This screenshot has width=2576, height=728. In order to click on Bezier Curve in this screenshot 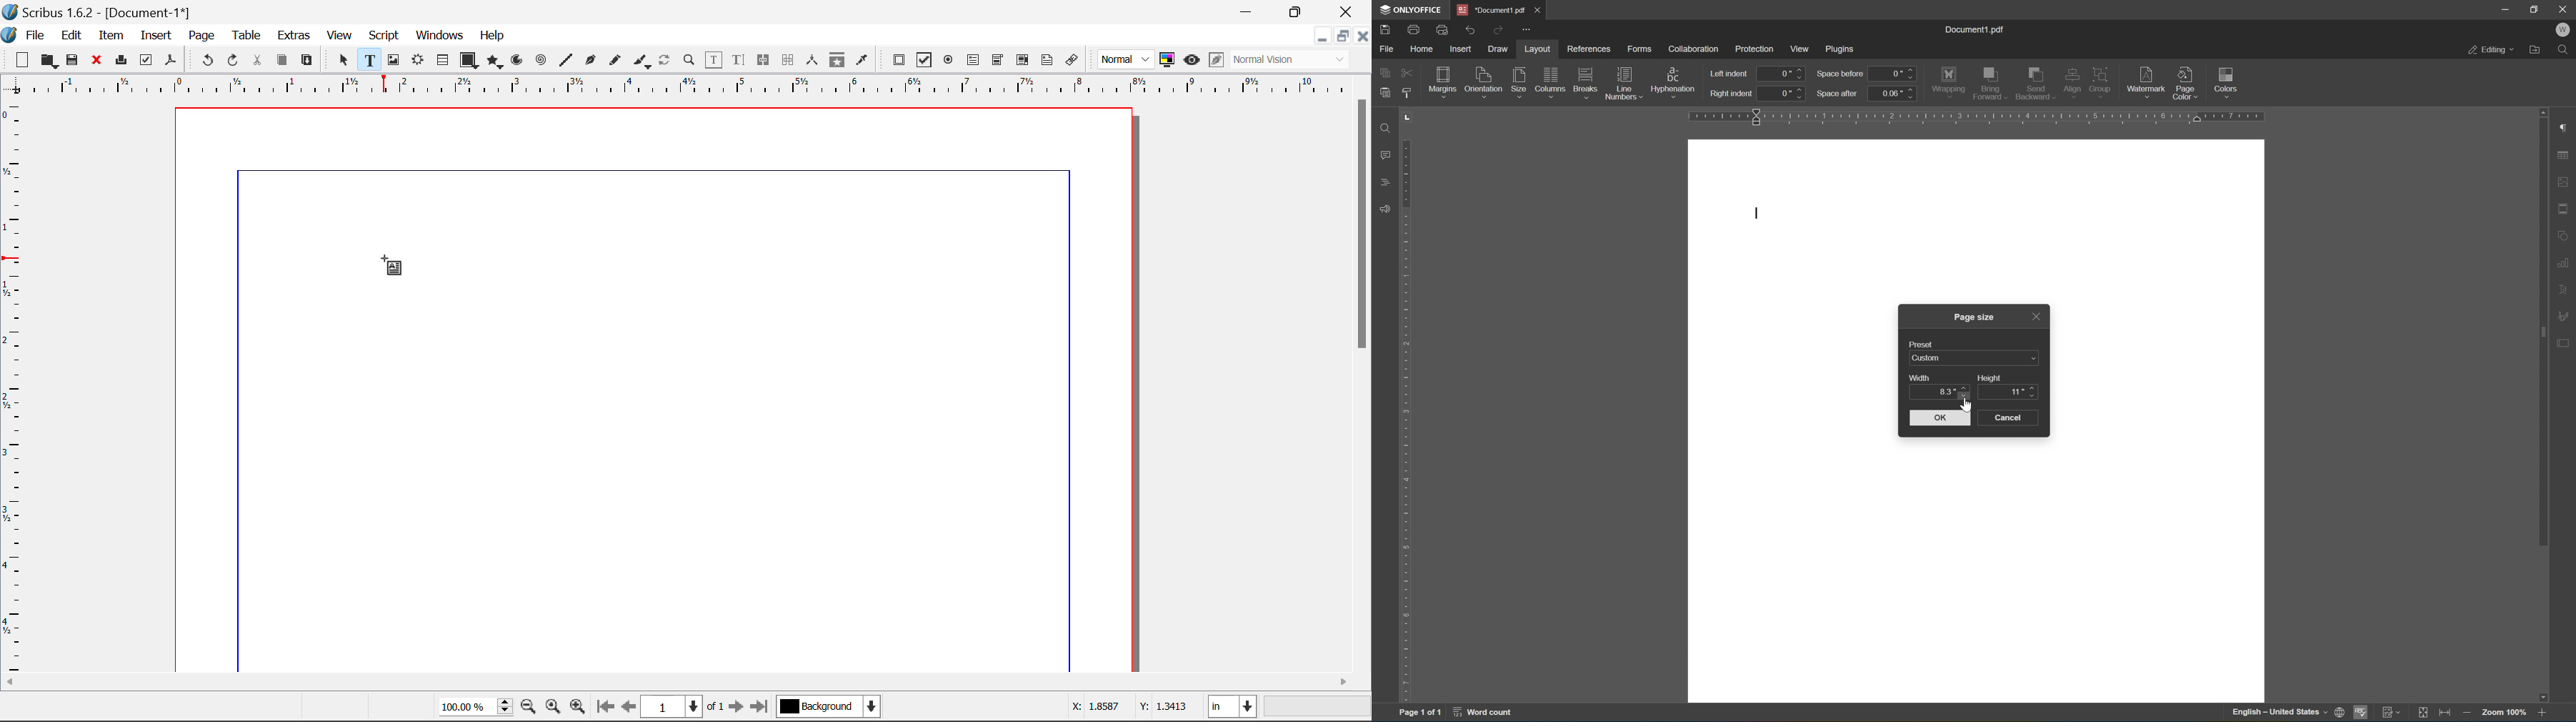, I will do `click(589, 60)`.